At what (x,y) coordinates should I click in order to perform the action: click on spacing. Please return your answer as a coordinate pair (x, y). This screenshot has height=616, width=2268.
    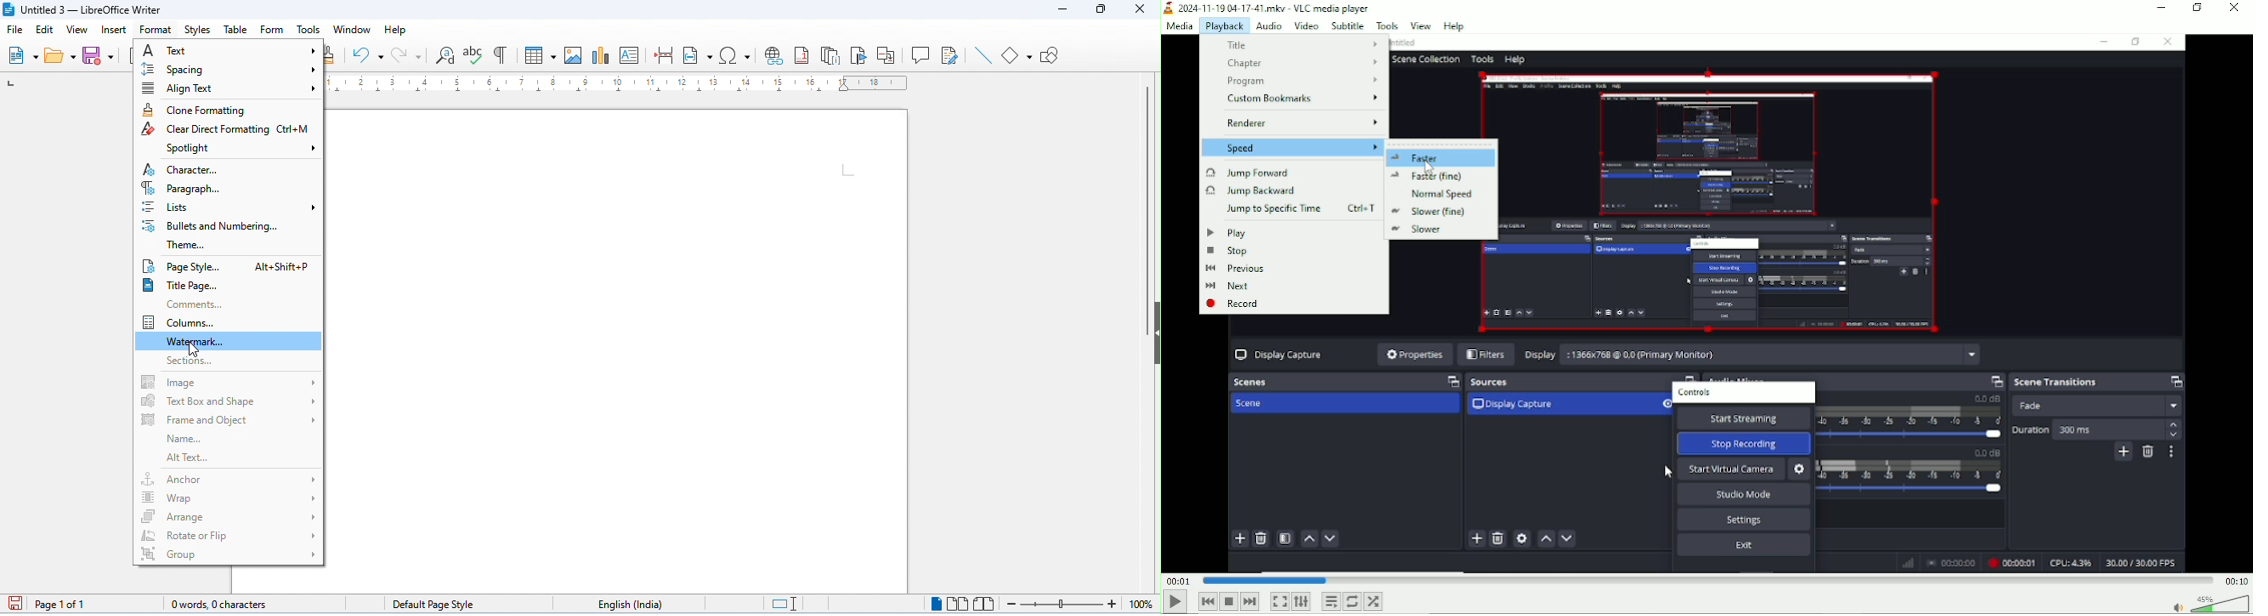
    Looking at the image, I should click on (228, 69).